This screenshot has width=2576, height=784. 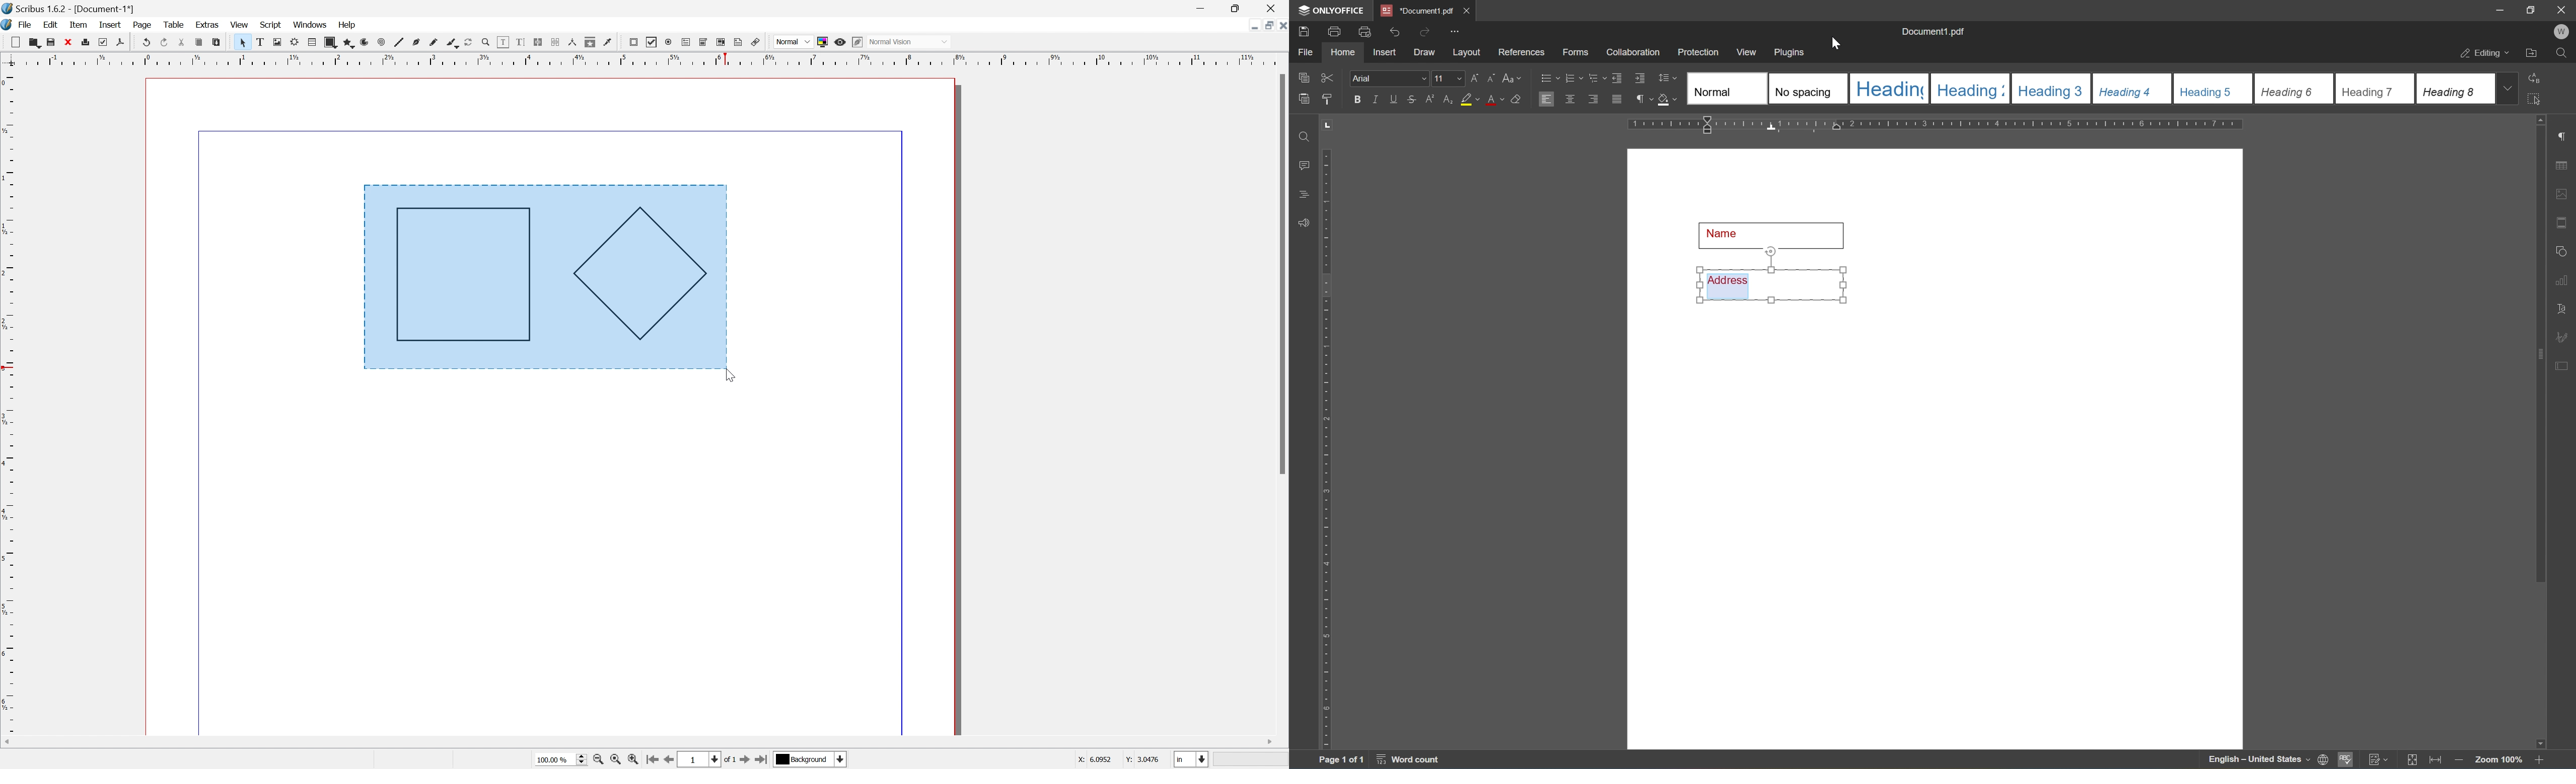 What do you see at coordinates (557, 758) in the screenshot?
I see `Select current zoom level` at bounding box center [557, 758].